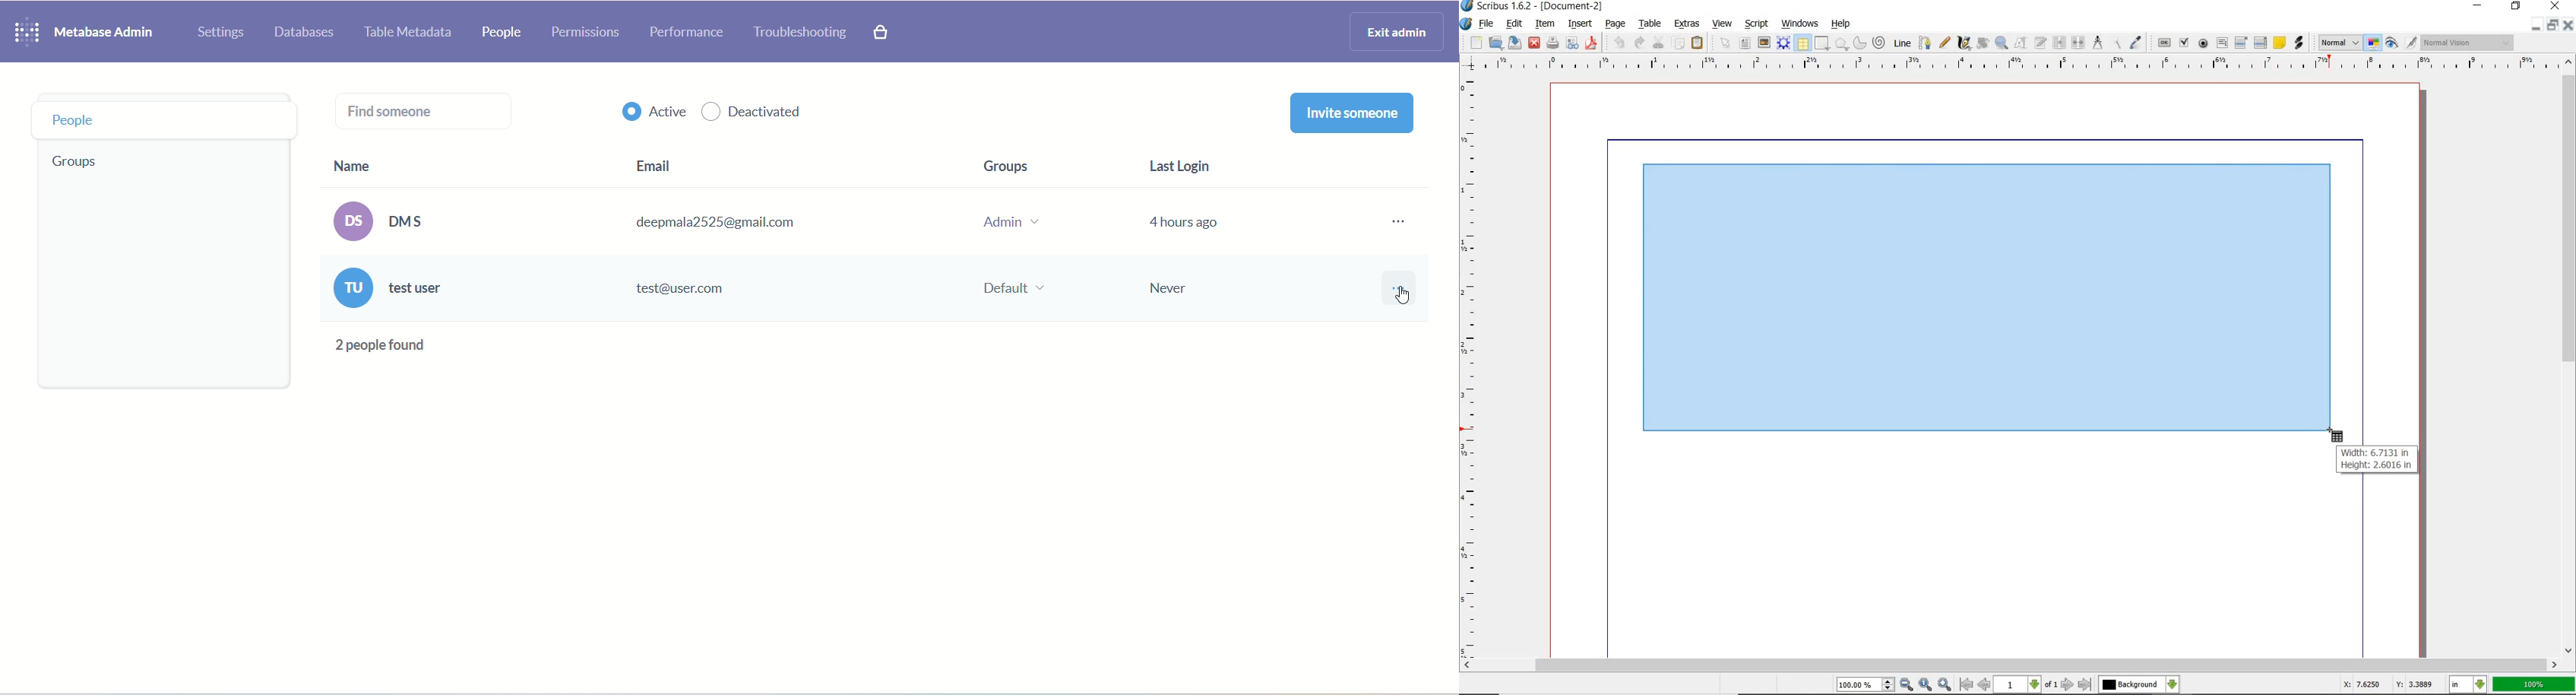  What do you see at coordinates (2118, 45) in the screenshot?
I see `copy item properties` at bounding box center [2118, 45].